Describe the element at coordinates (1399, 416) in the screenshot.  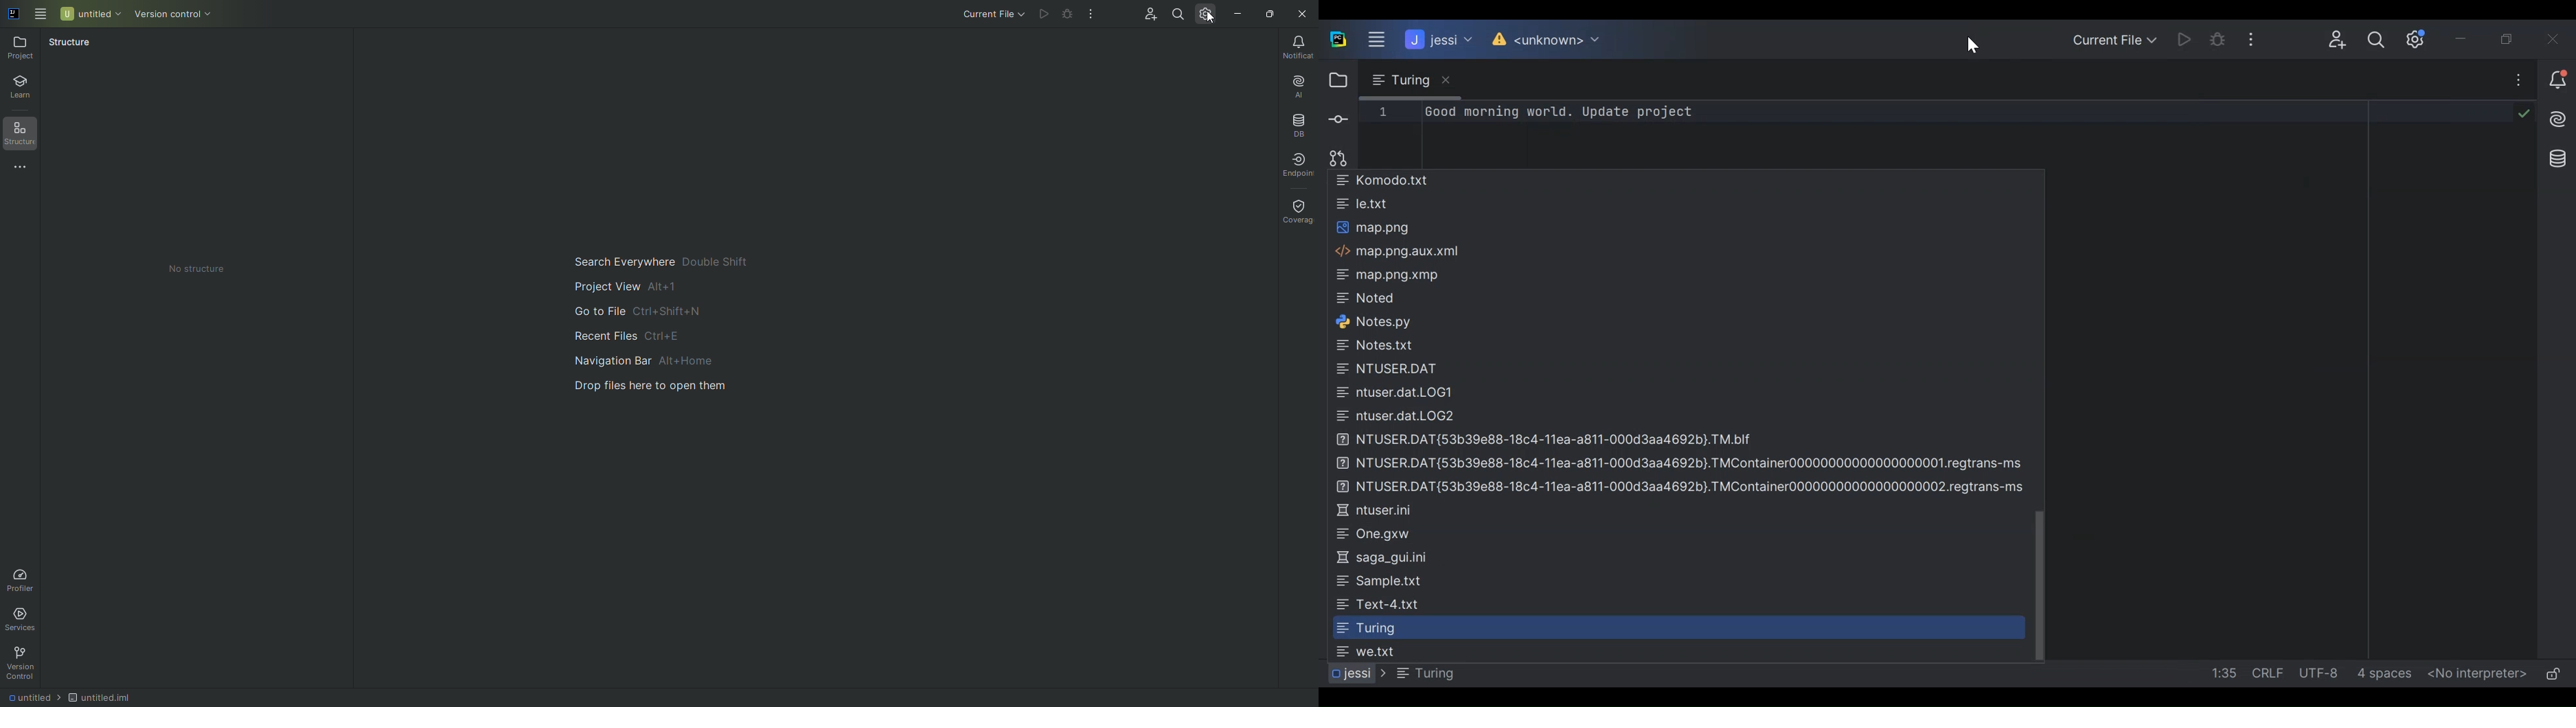
I see `ntuser.dat.LOG2` at that location.